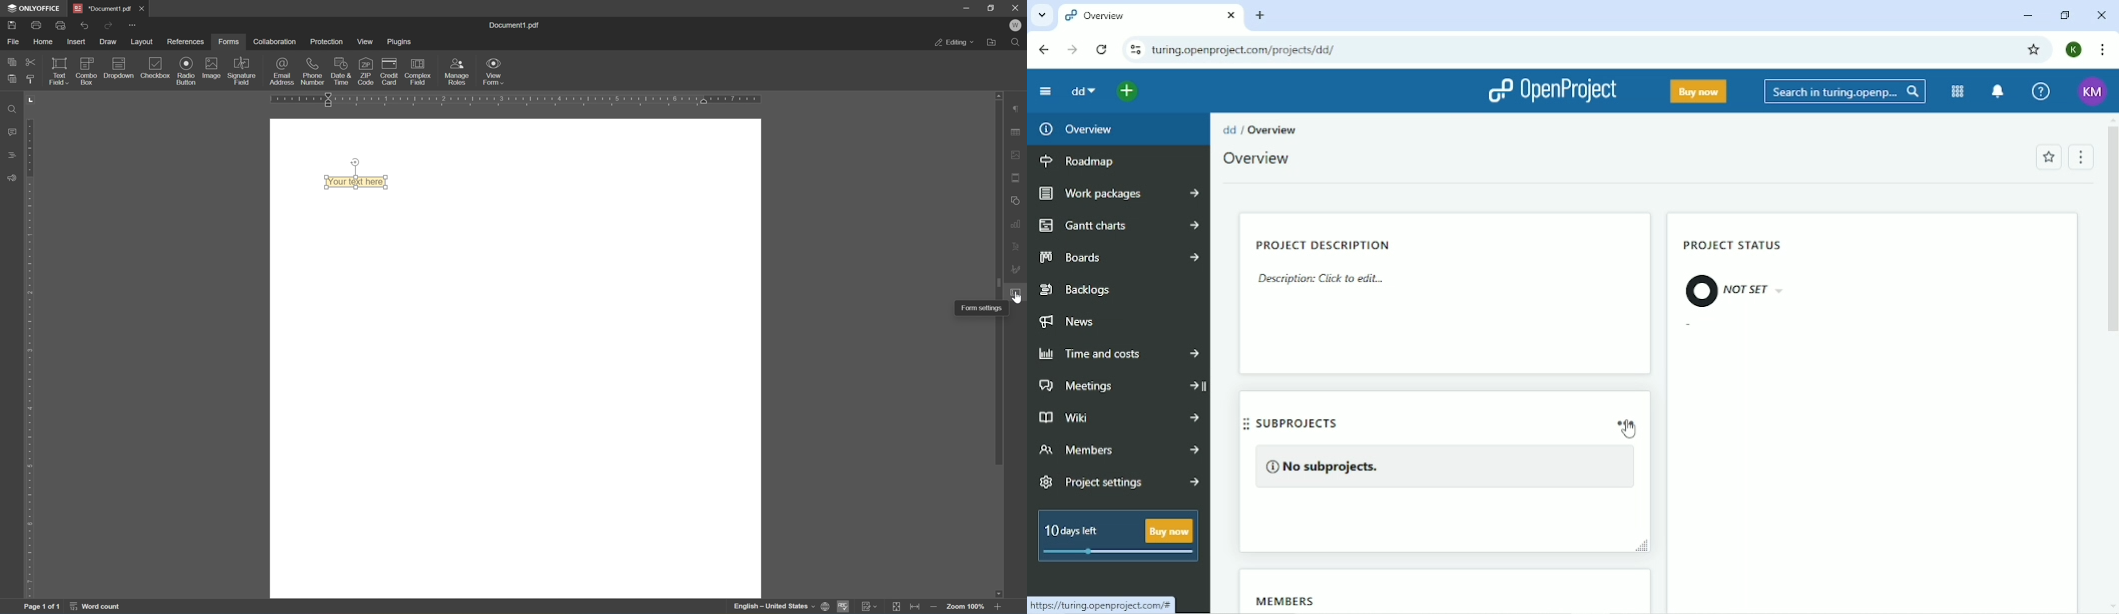 This screenshot has height=616, width=2128. I want to click on dd, so click(1230, 129).